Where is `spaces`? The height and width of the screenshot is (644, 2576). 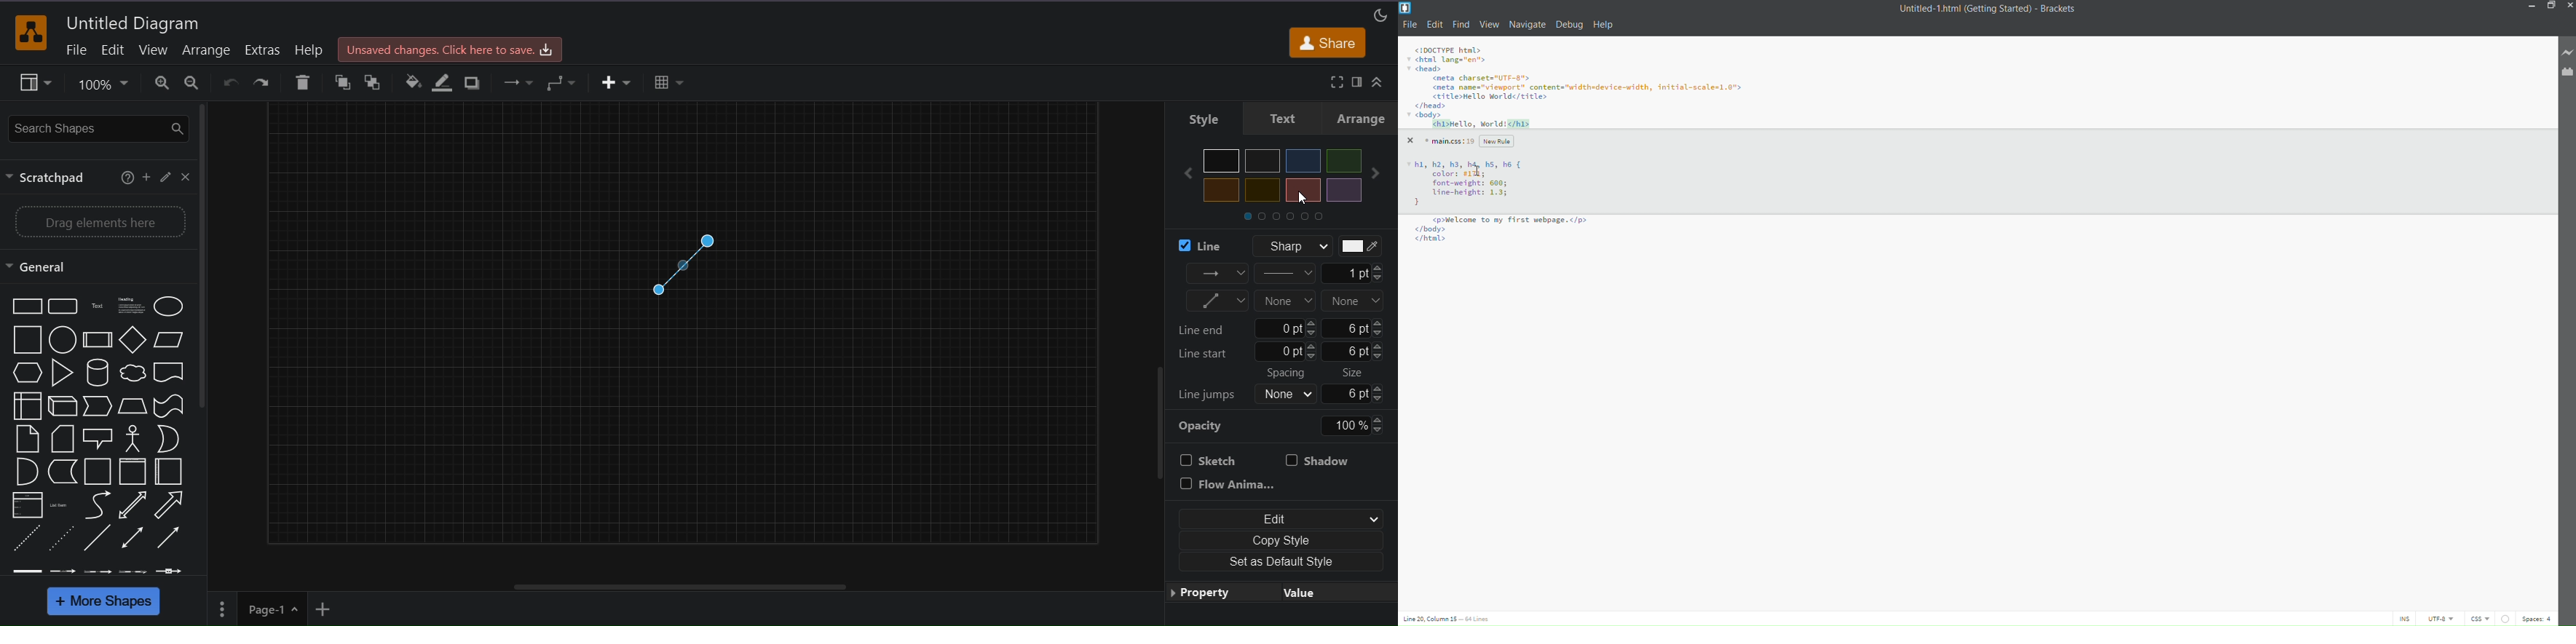 spaces is located at coordinates (2539, 617).